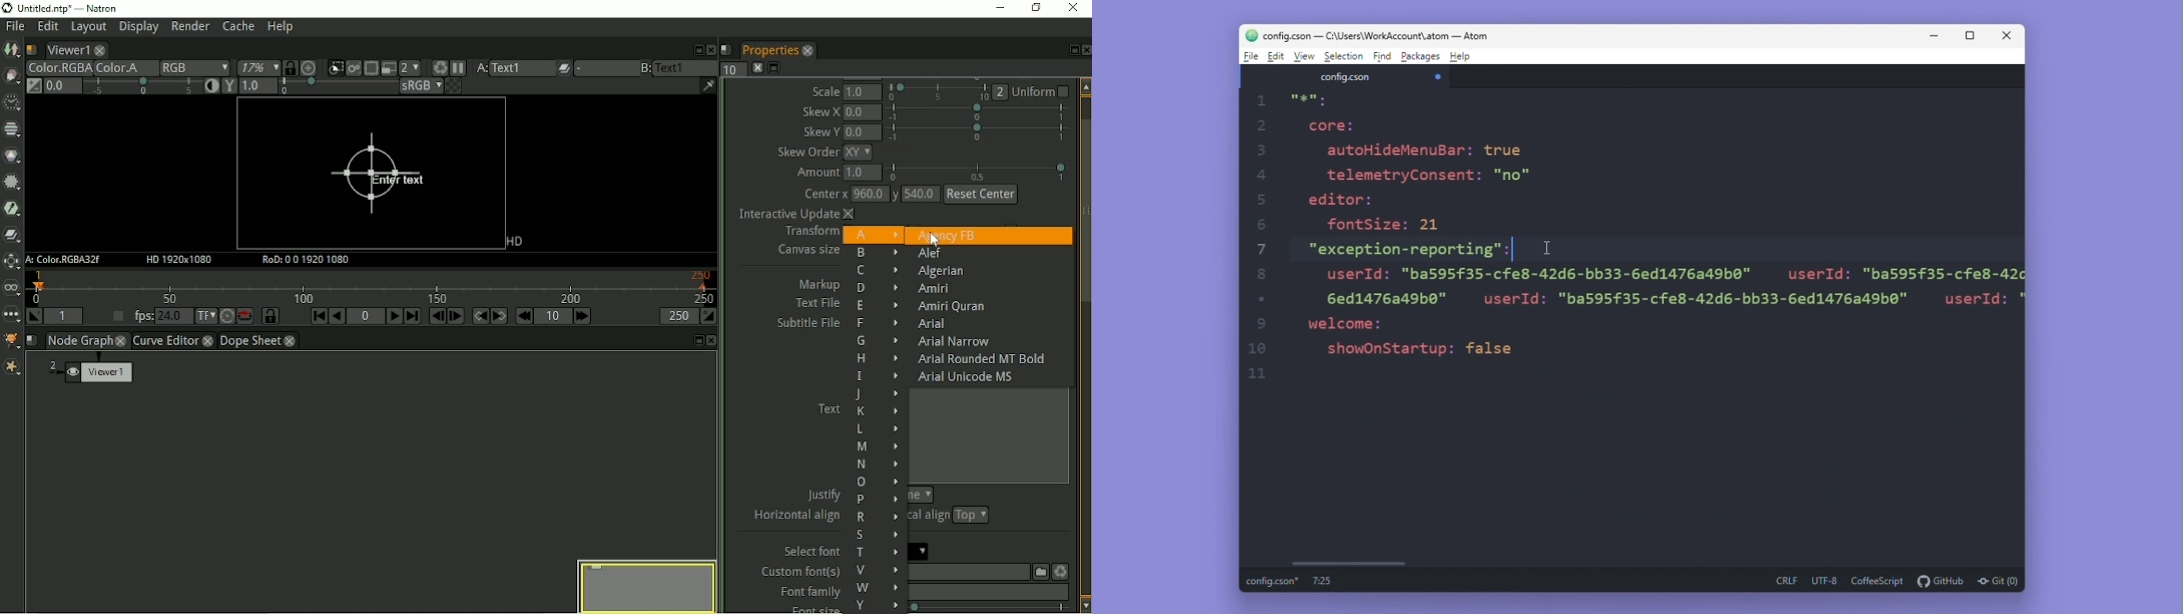  I want to click on fps, so click(158, 315).